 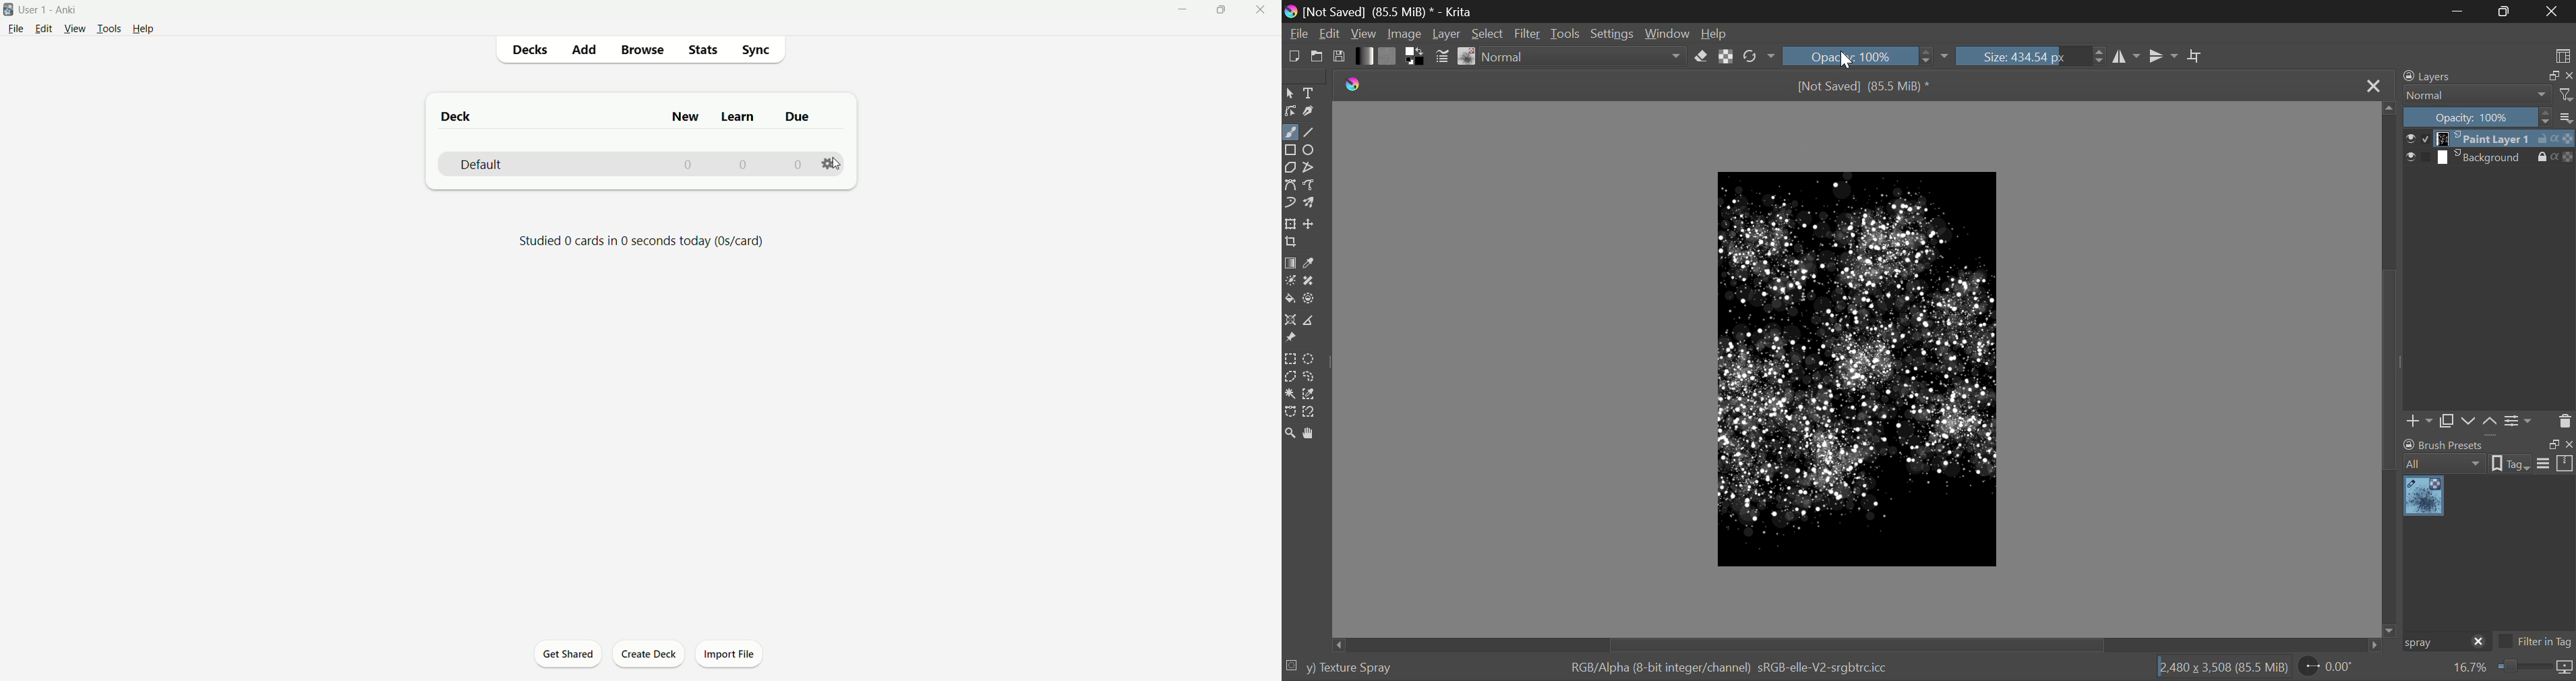 I want to click on 0, so click(x=743, y=164).